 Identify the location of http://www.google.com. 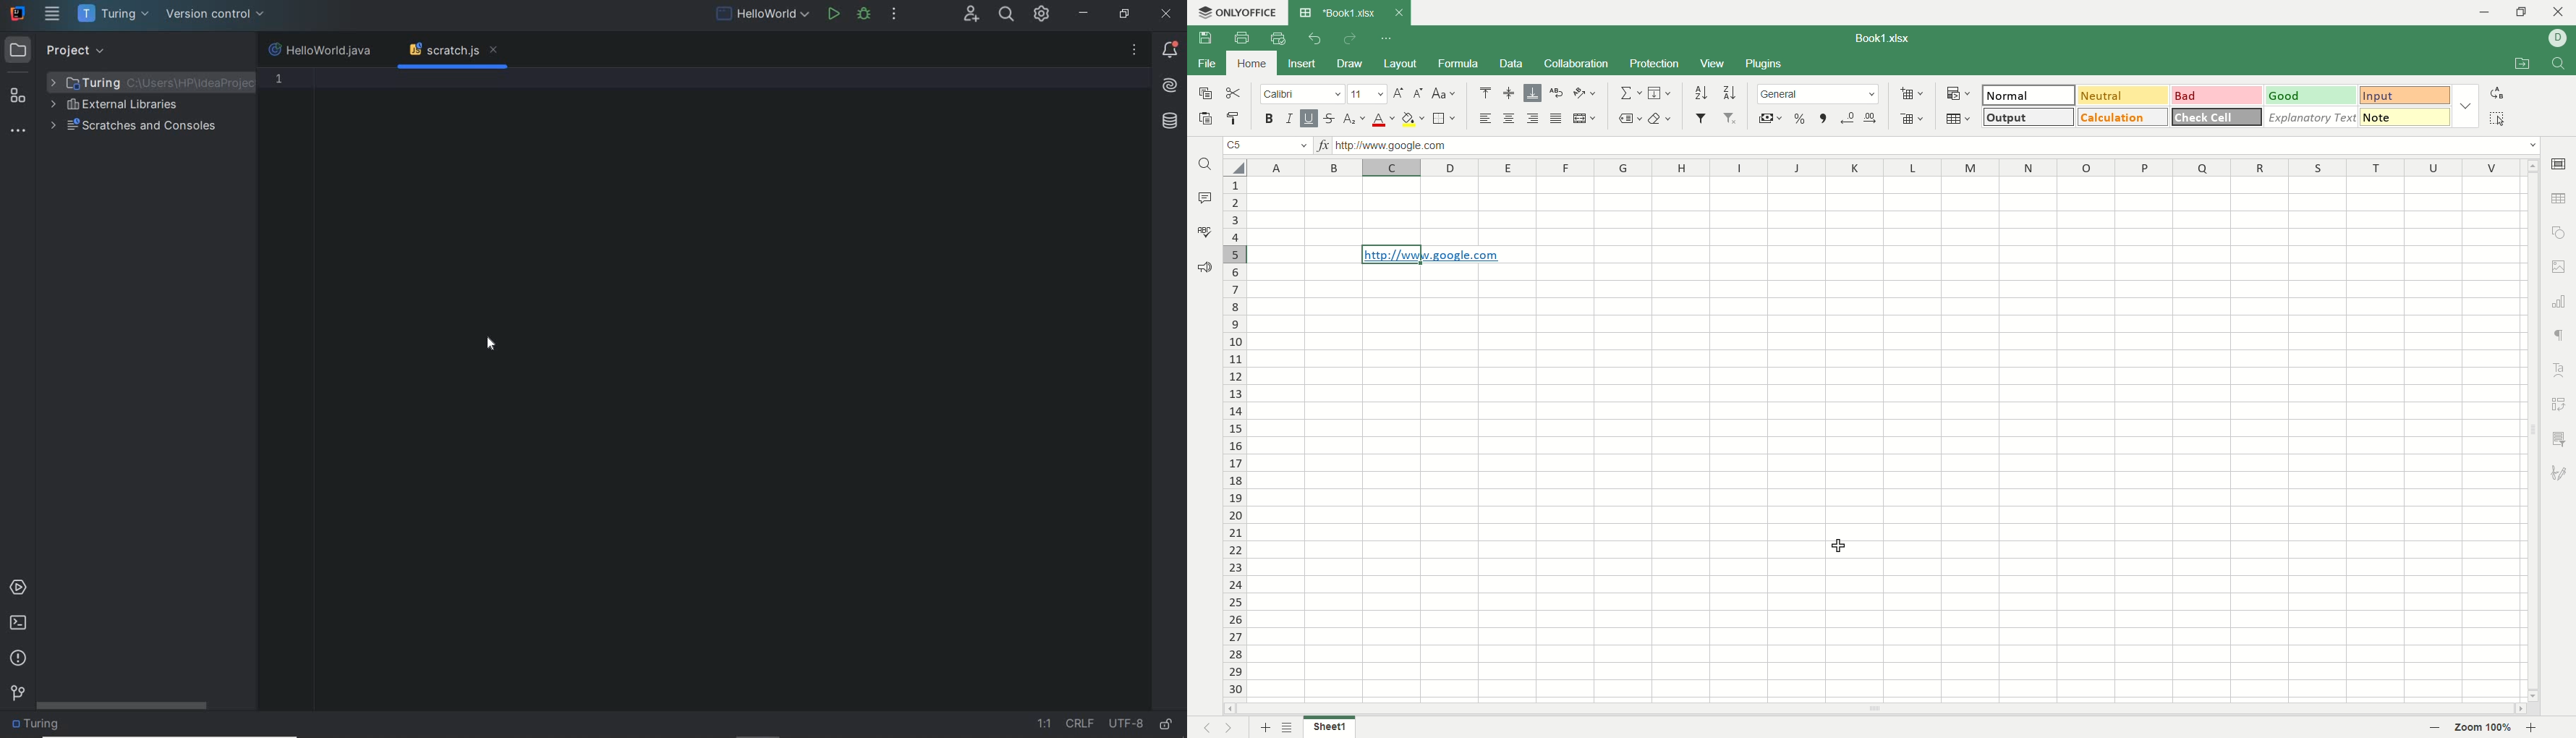
(1433, 255).